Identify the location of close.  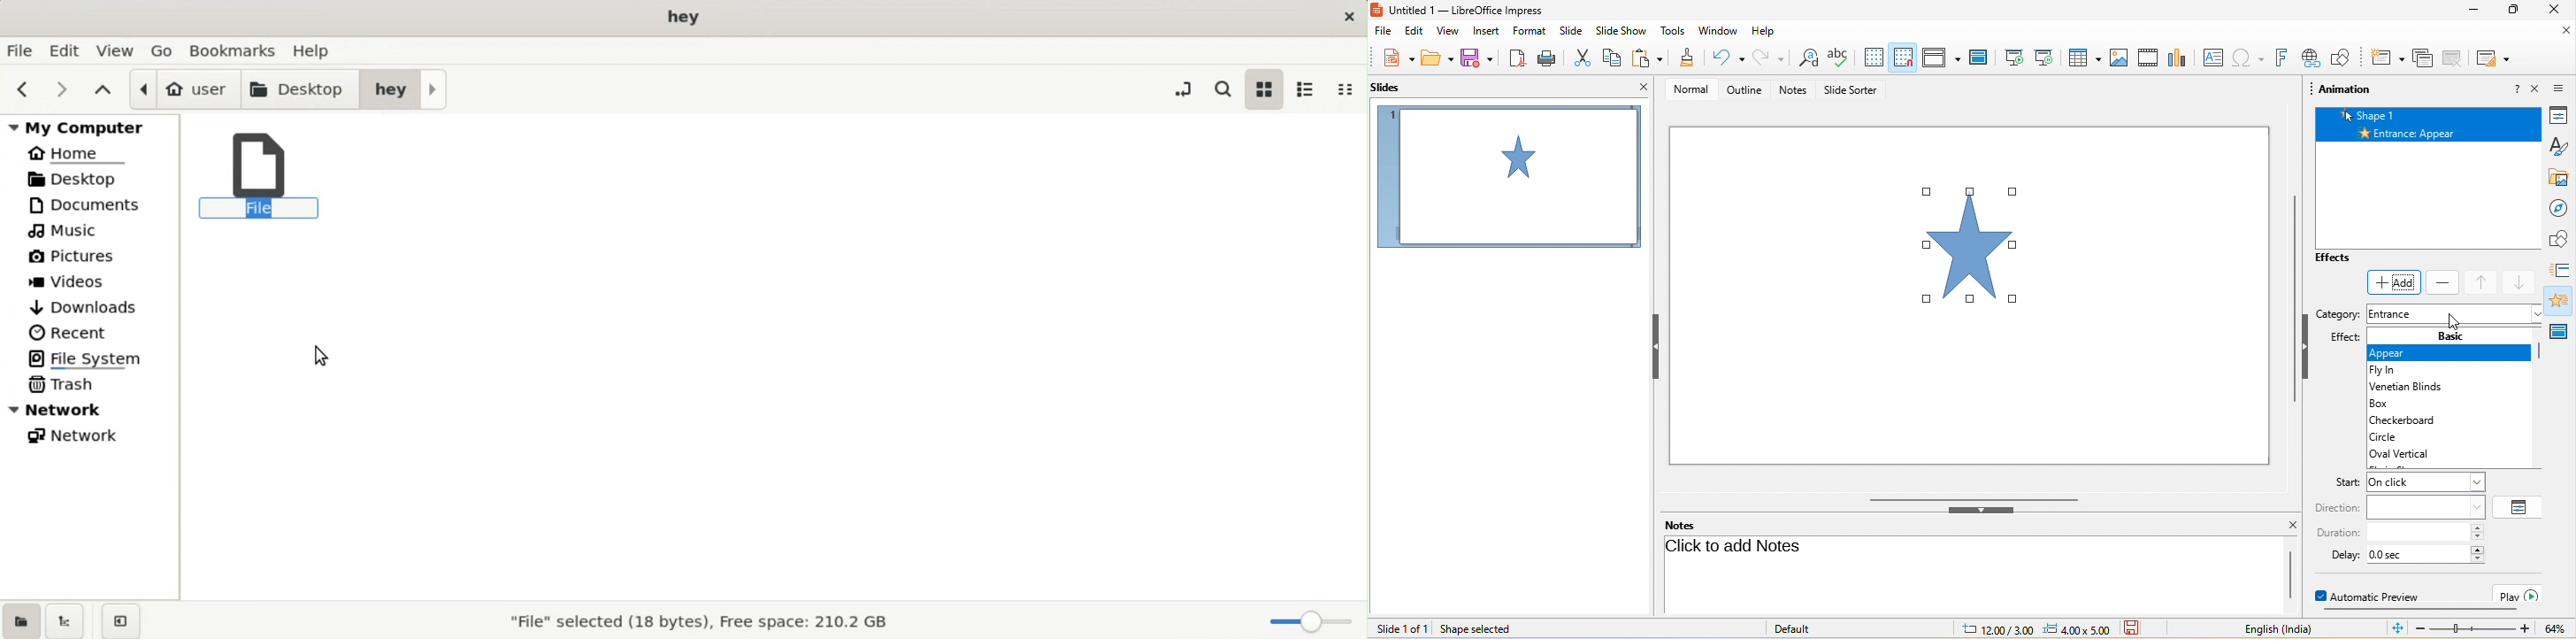
(2563, 32).